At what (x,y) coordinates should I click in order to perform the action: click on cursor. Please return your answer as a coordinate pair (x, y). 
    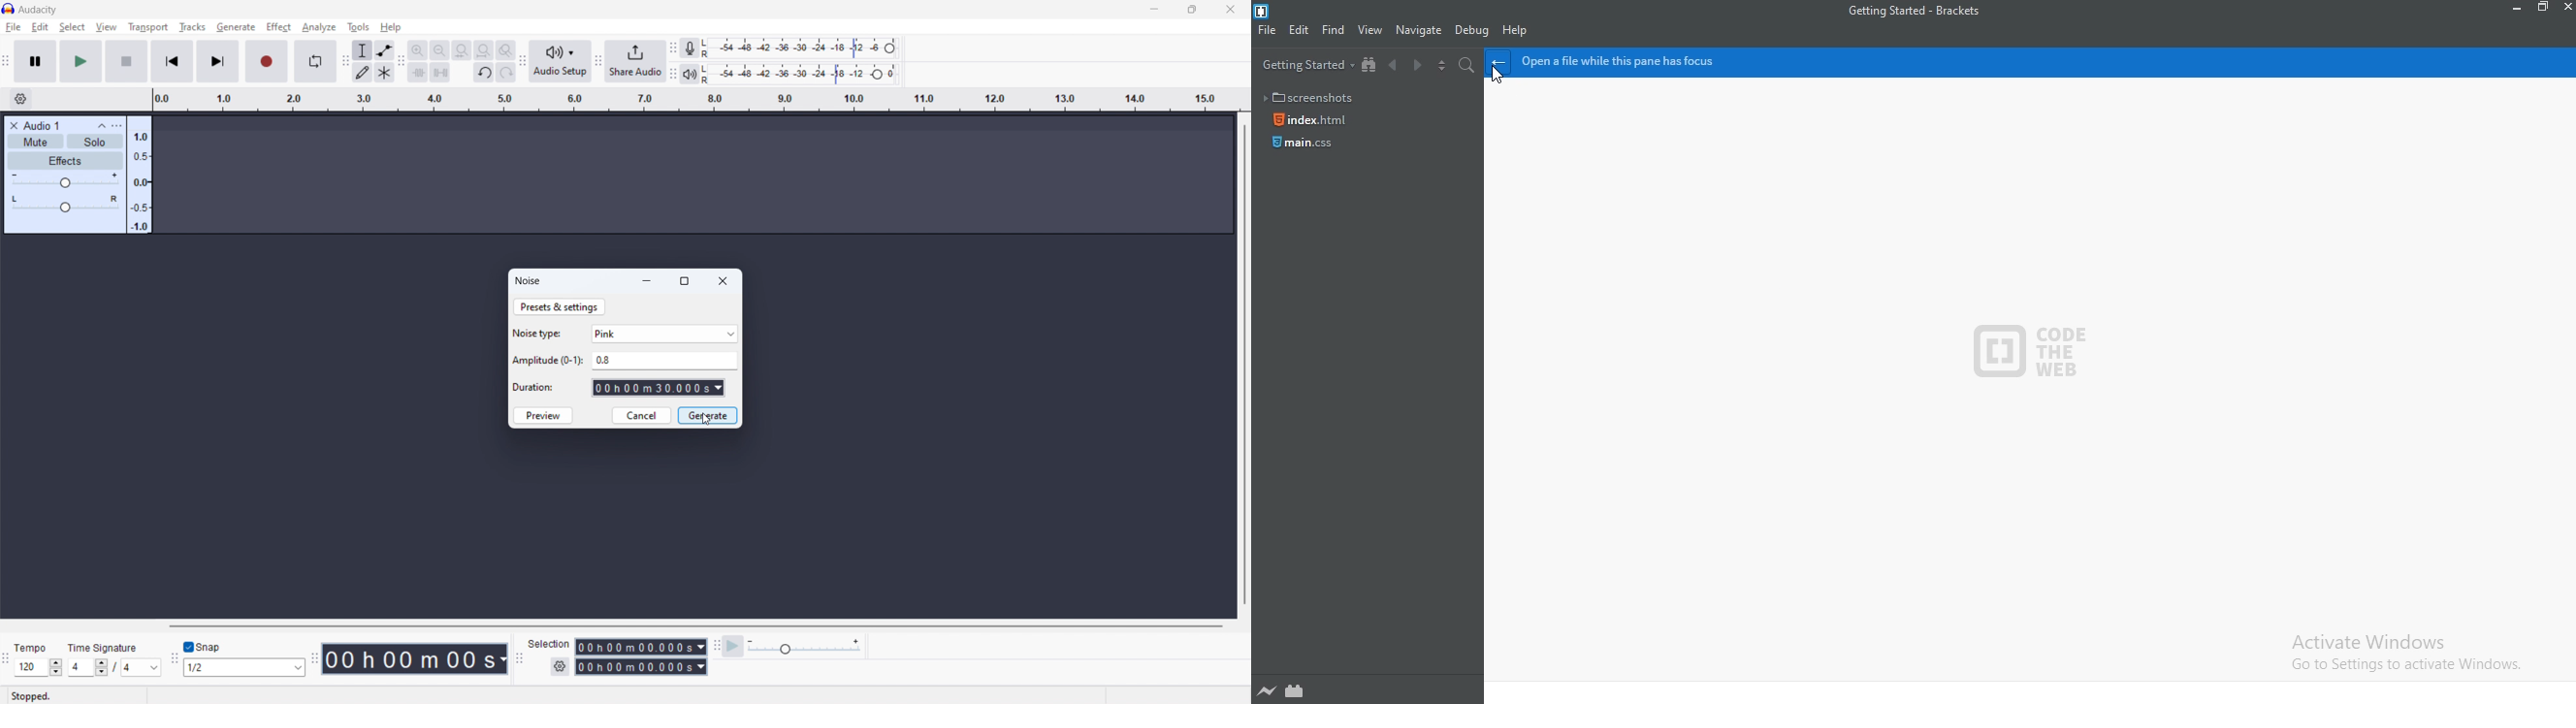
    Looking at the image, I should click on (1497, 77).